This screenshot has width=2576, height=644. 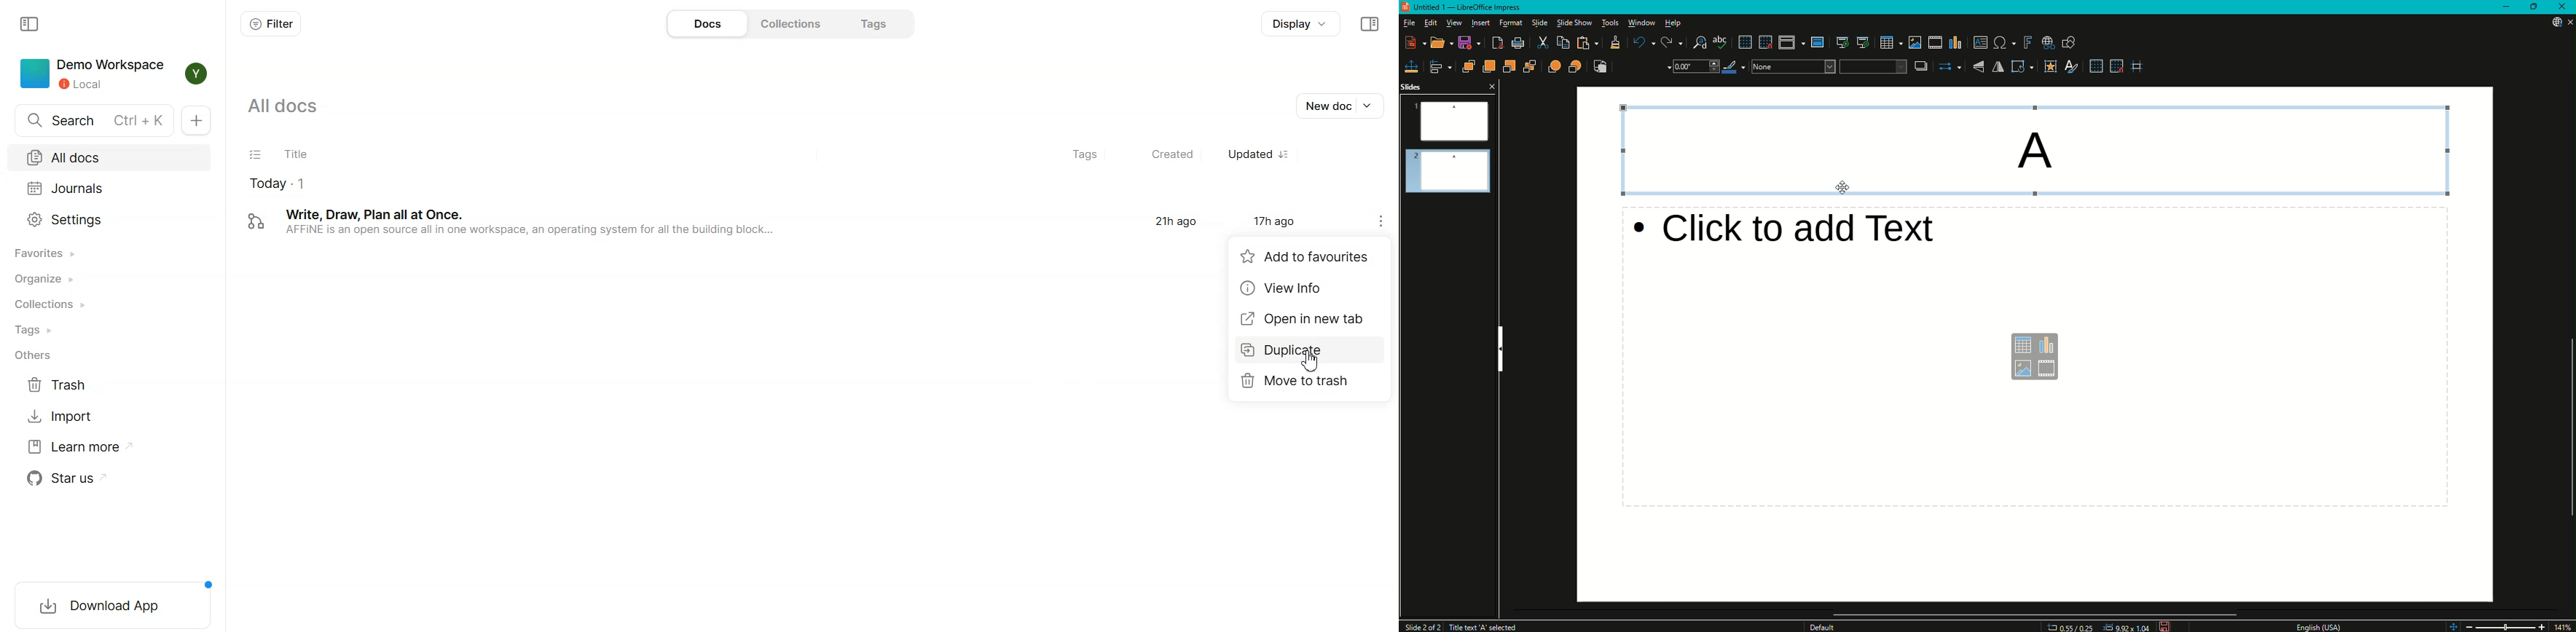 What do you see at coordinates (2032, 356) in the screenshot?
I see `Text box options` at bounding box center [2032, 356].